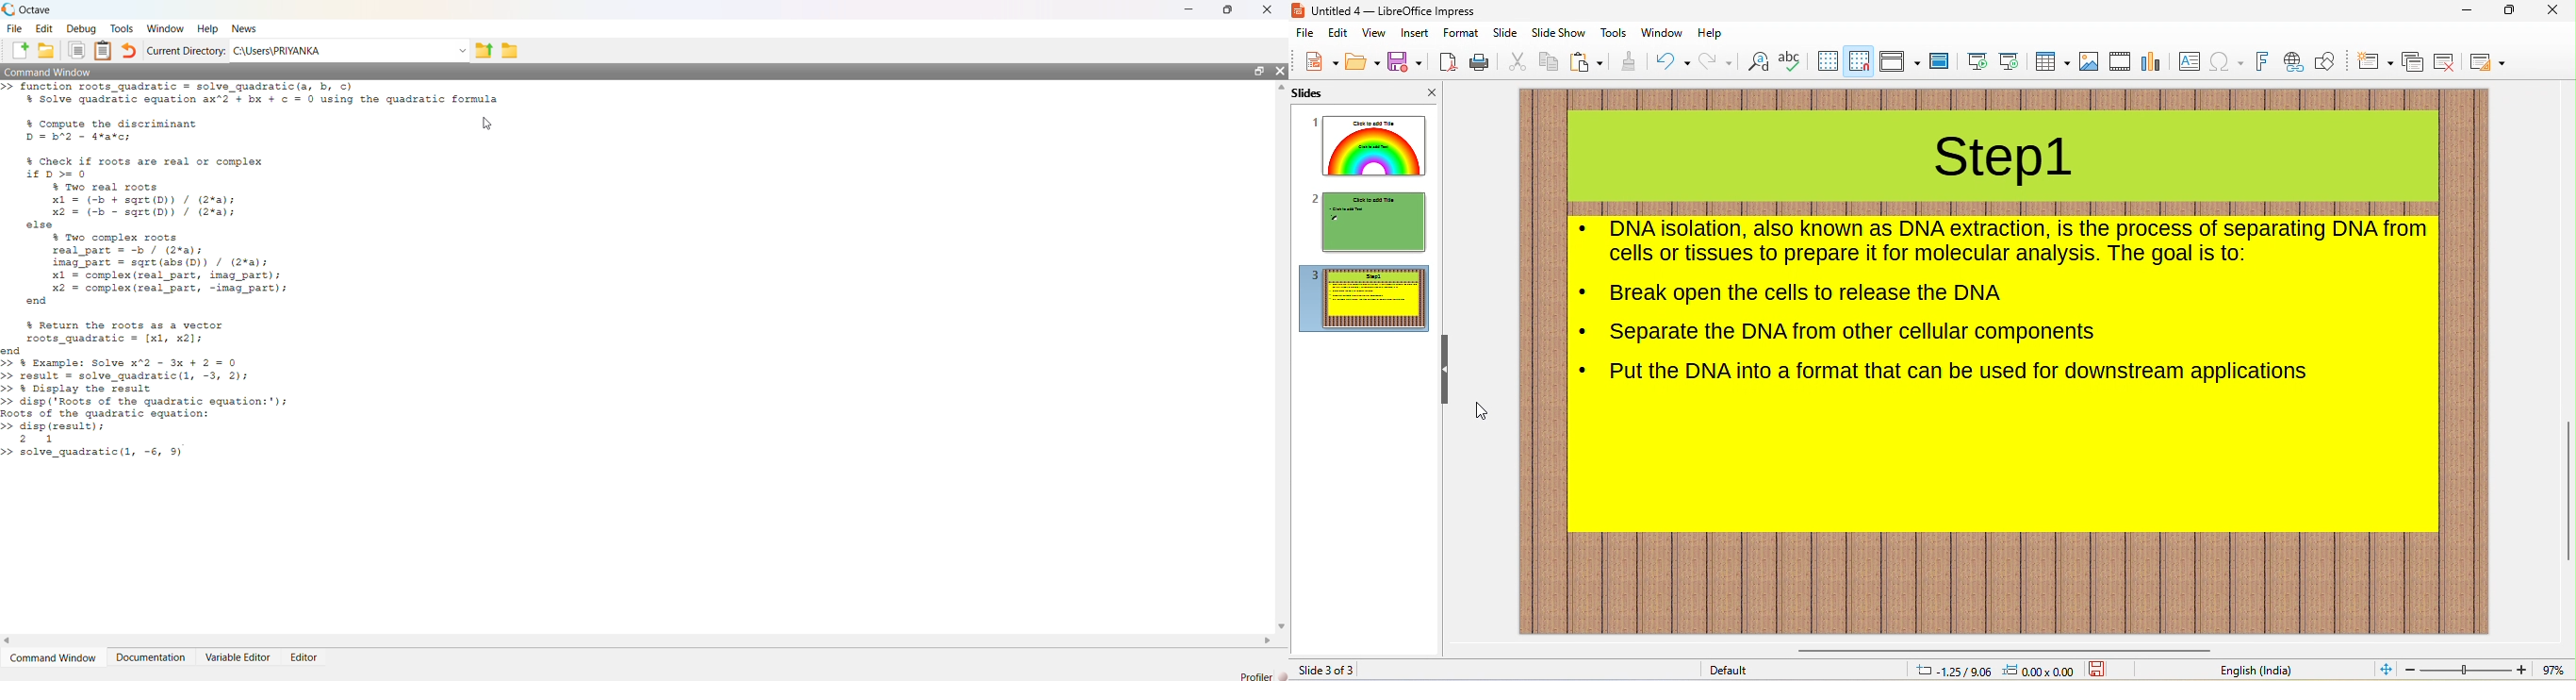  I want to click on view, so click(1373, 33).